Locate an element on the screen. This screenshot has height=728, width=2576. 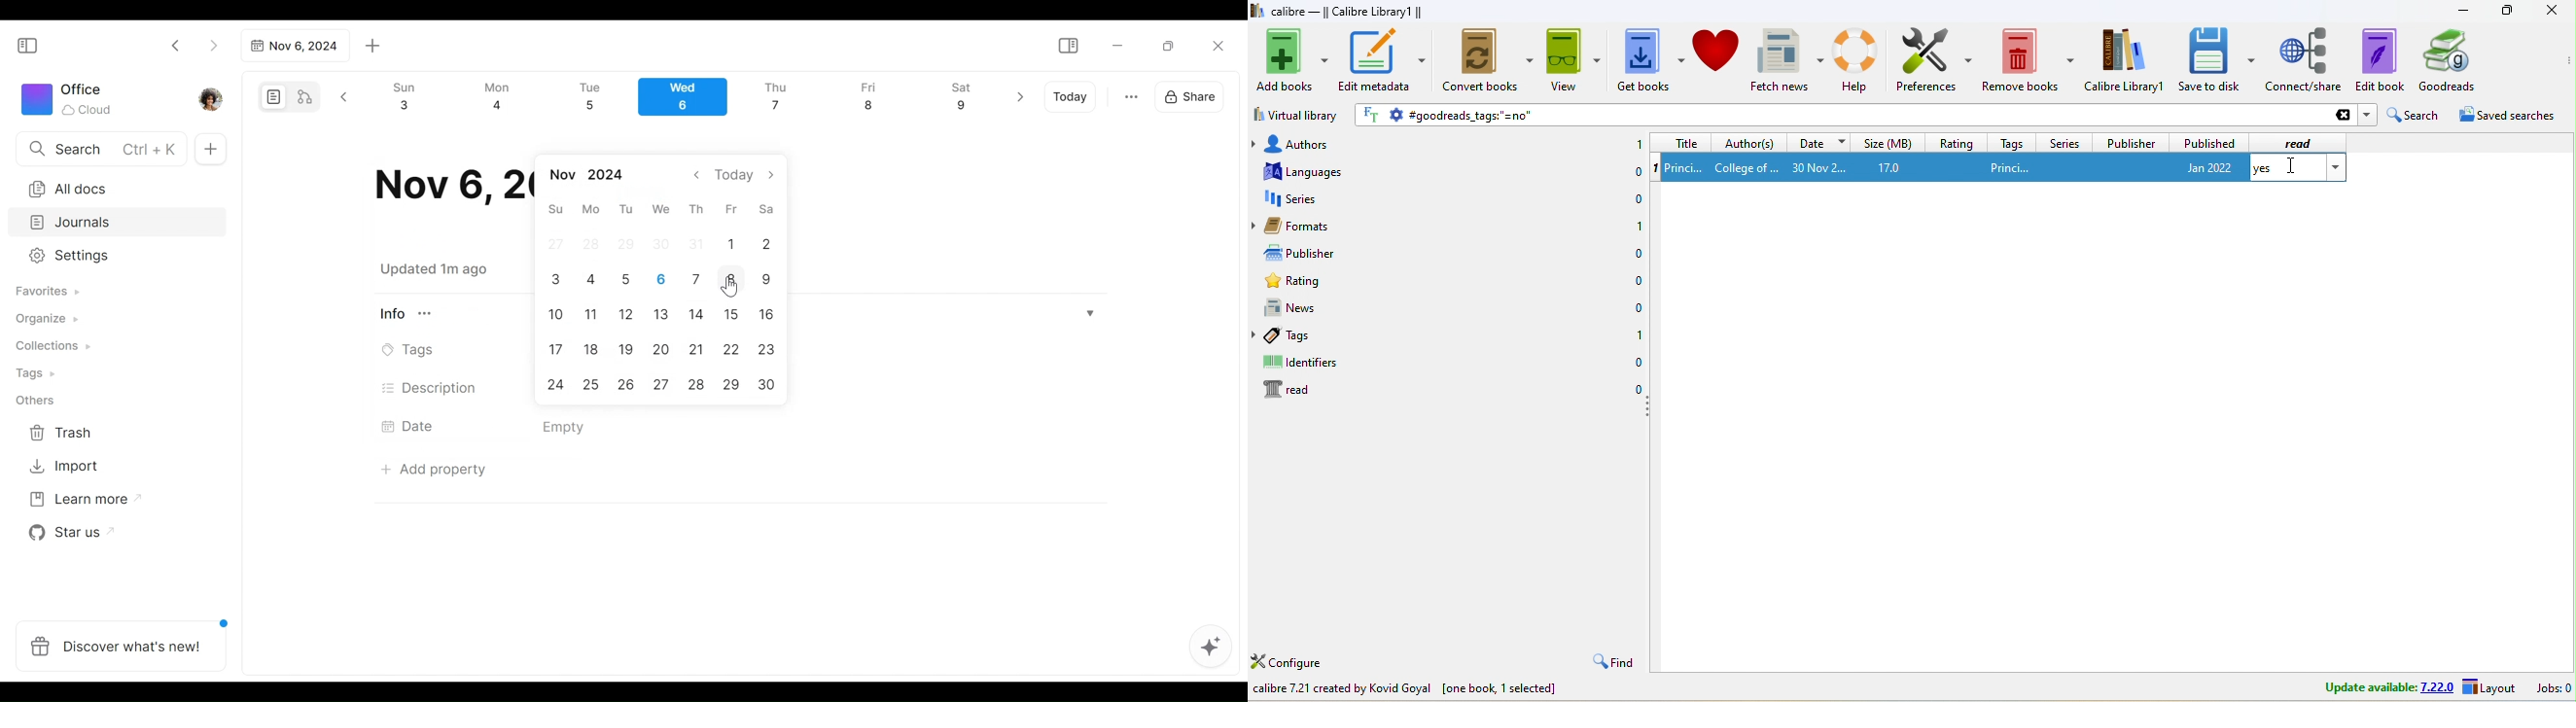
donate is located at coordinates (1718, 58).